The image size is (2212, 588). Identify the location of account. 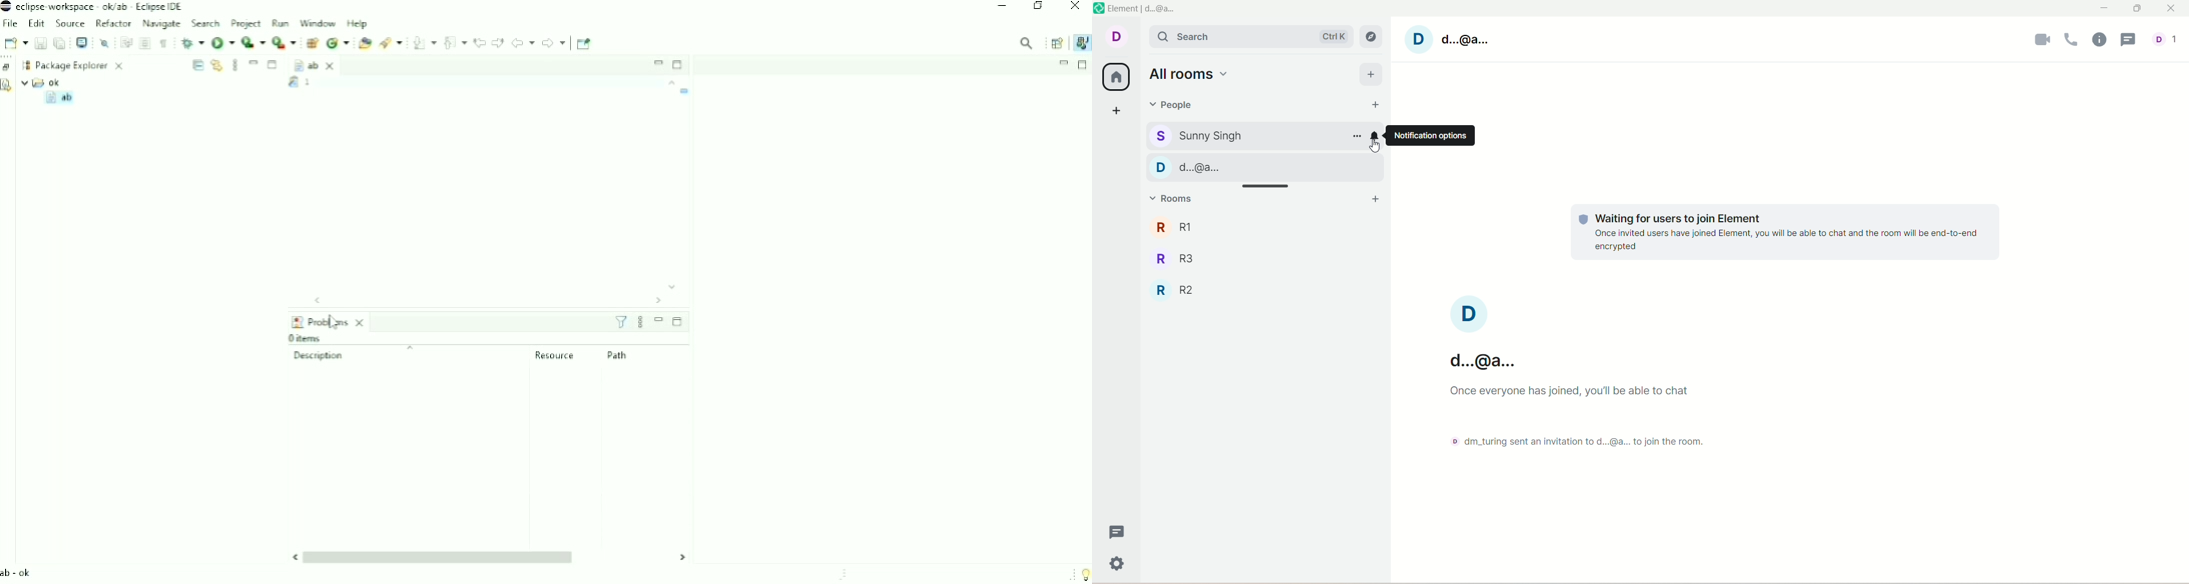
(1472, 334).